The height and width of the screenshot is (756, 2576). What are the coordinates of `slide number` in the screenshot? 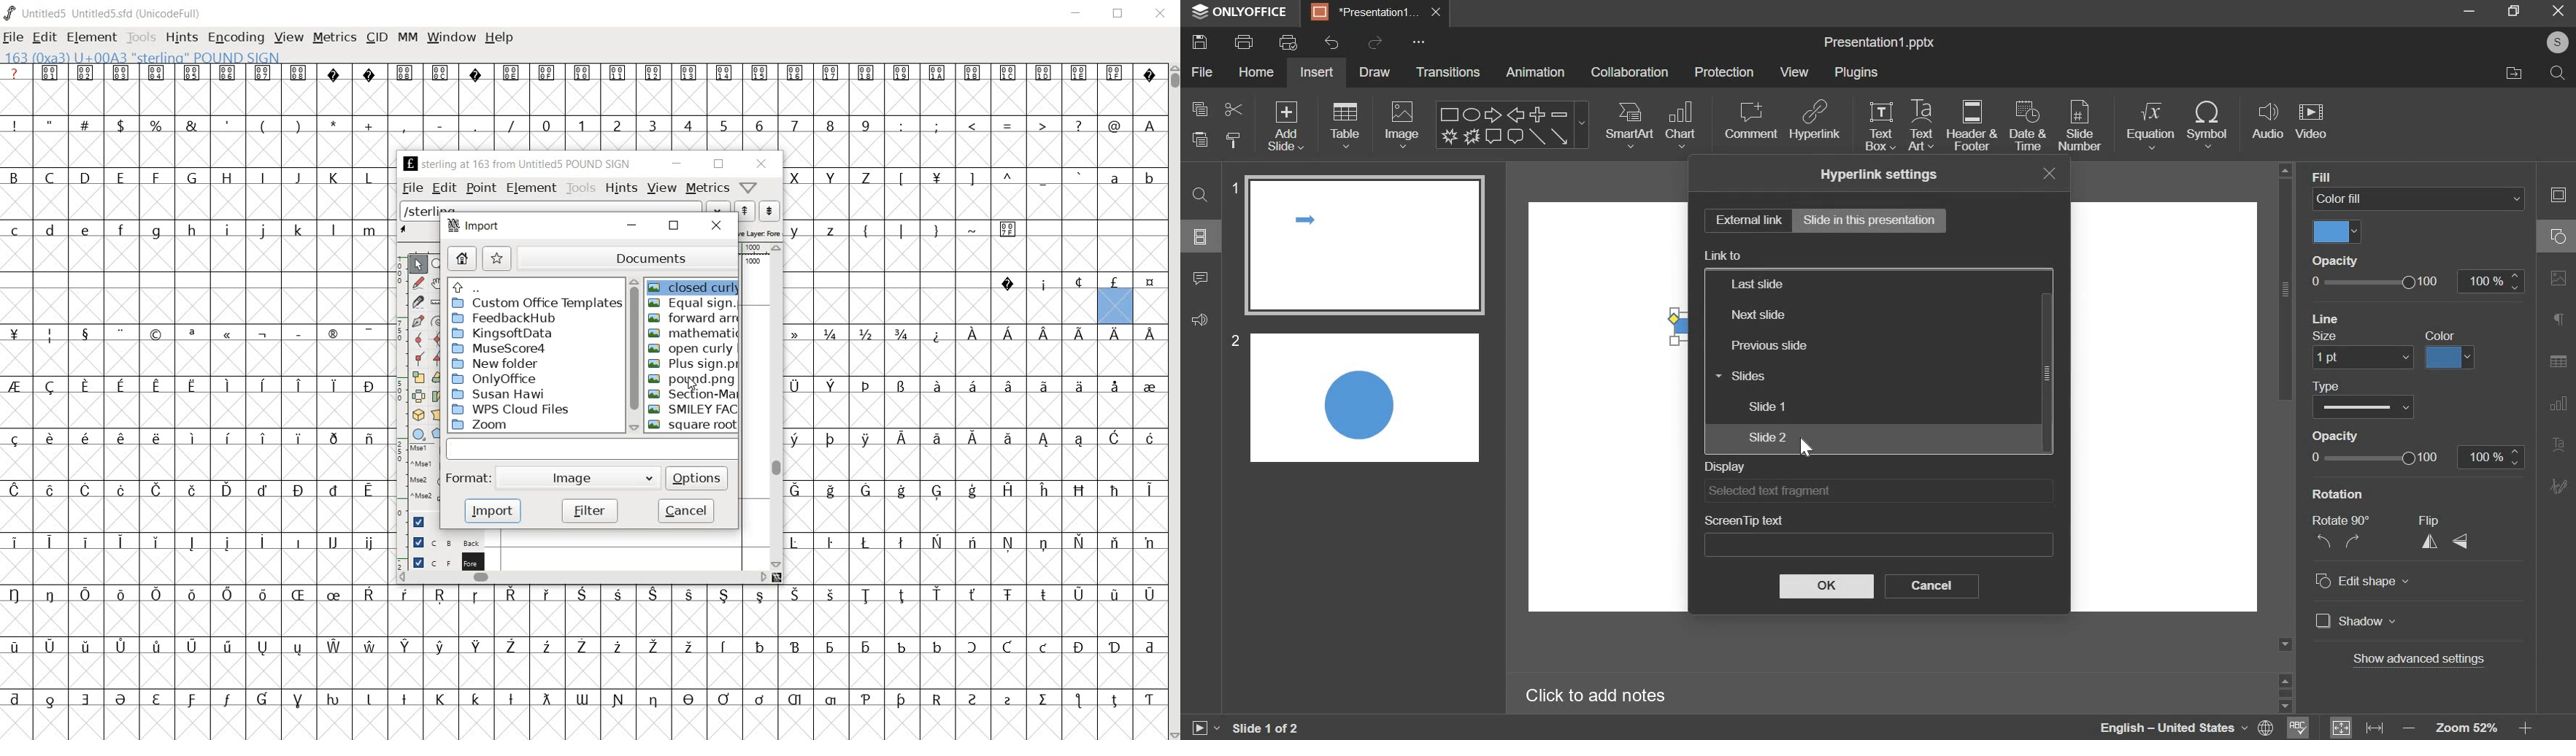 It's located at (2080, 126).